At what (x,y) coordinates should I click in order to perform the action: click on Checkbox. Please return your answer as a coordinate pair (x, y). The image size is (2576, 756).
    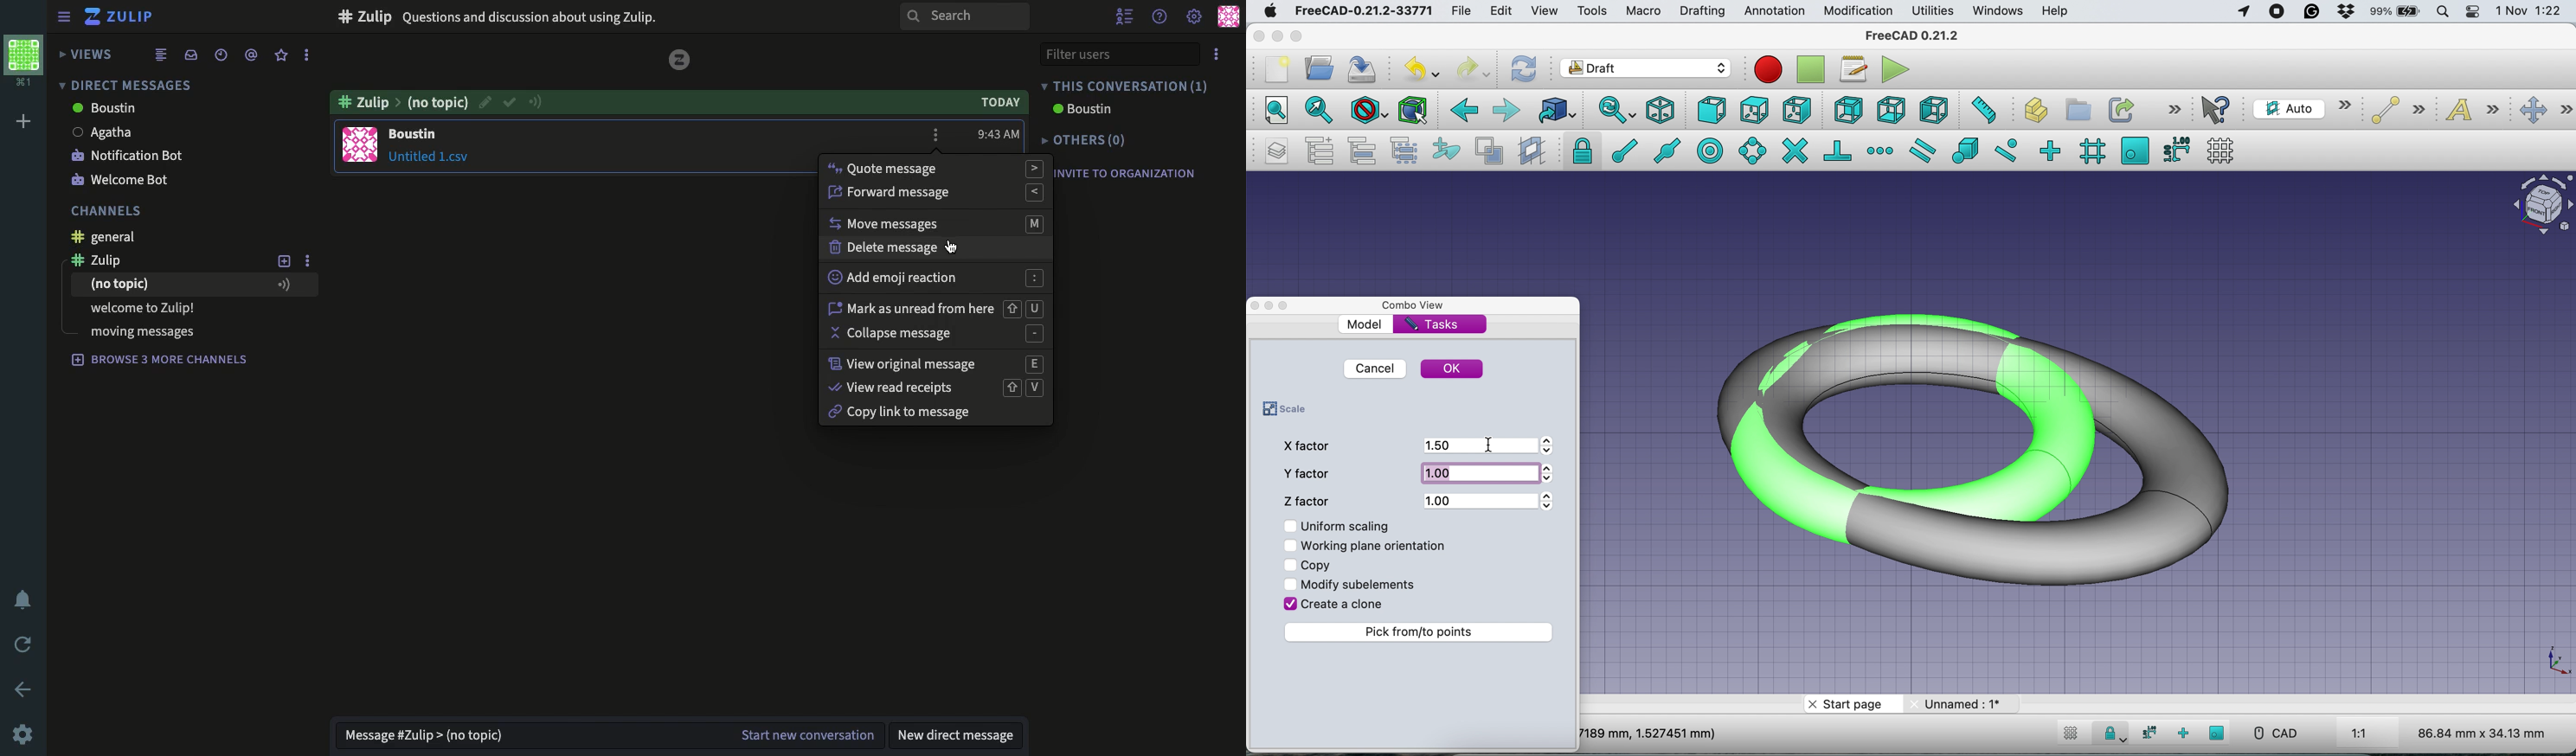
    Looking at the image, I should click on (1289, 524).